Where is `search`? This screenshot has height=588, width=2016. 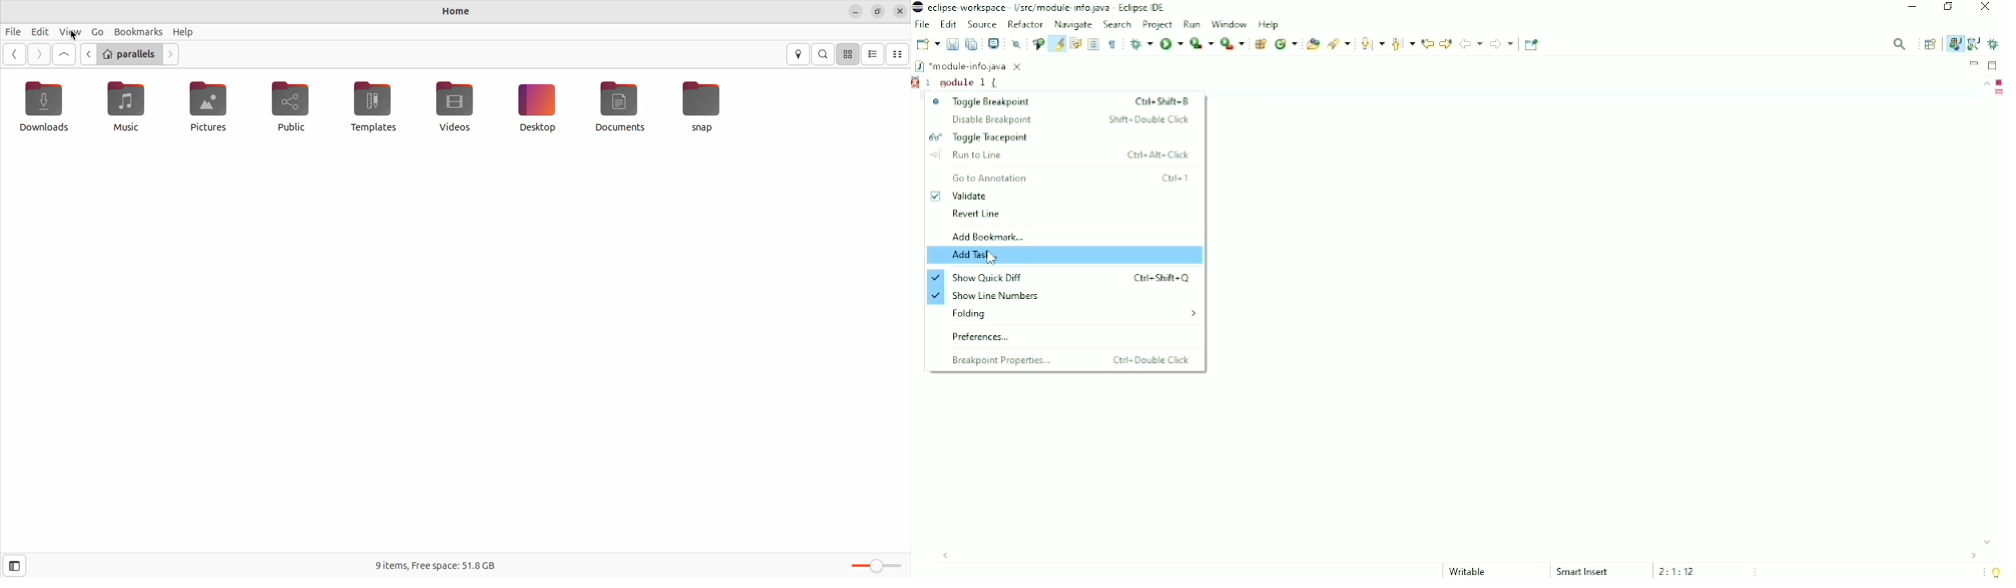
search is located at coordinates (824, 54).